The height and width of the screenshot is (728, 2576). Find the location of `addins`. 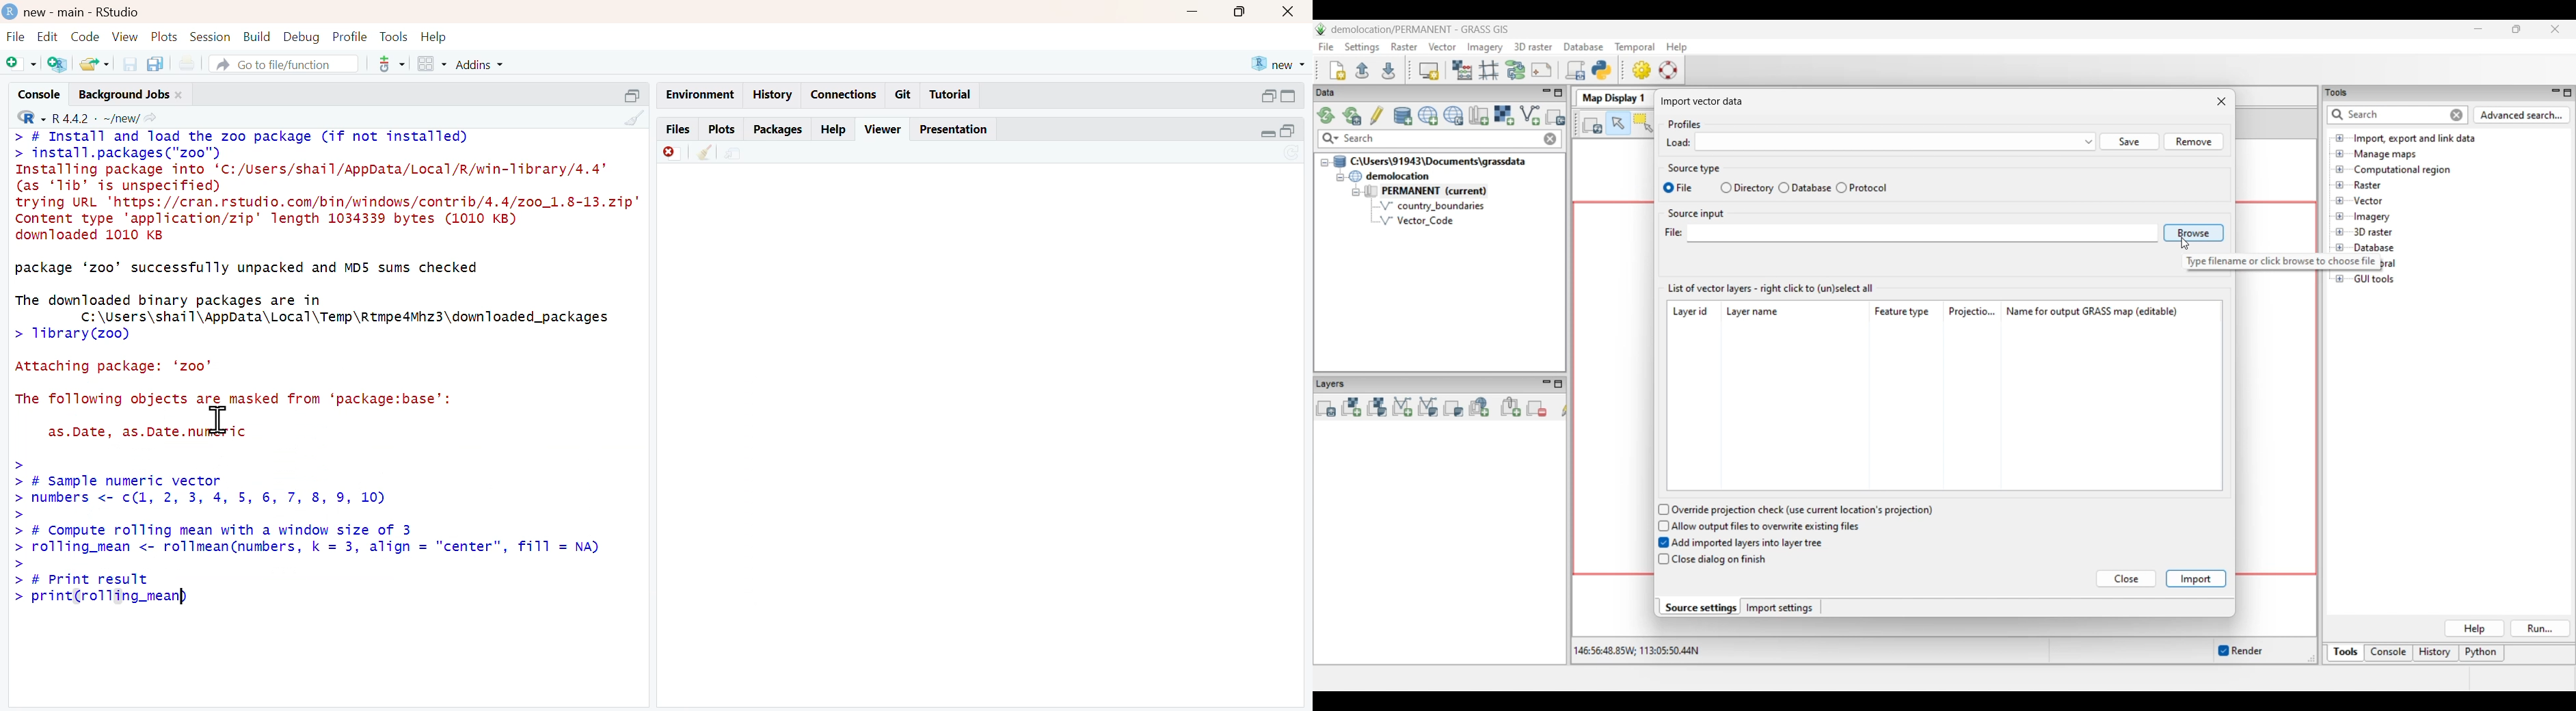

addins is located at coordinates (482, 64).